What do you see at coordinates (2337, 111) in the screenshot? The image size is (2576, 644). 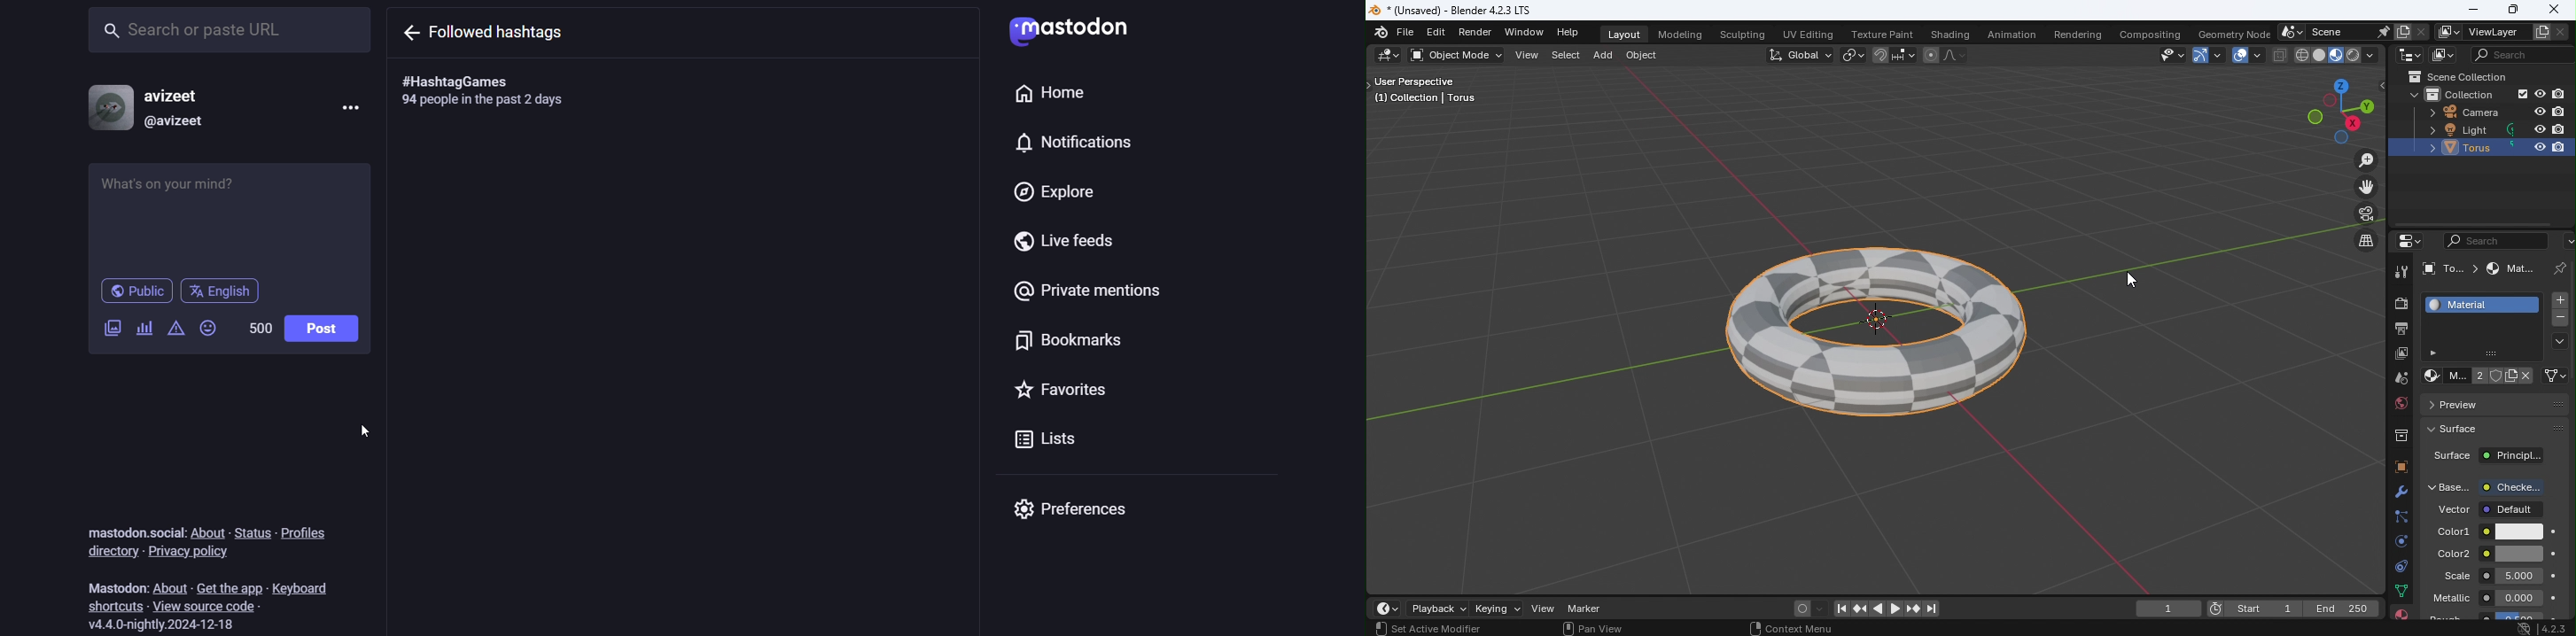 I see `Use a preset viewpoint` at bounding box center [2337, 111].